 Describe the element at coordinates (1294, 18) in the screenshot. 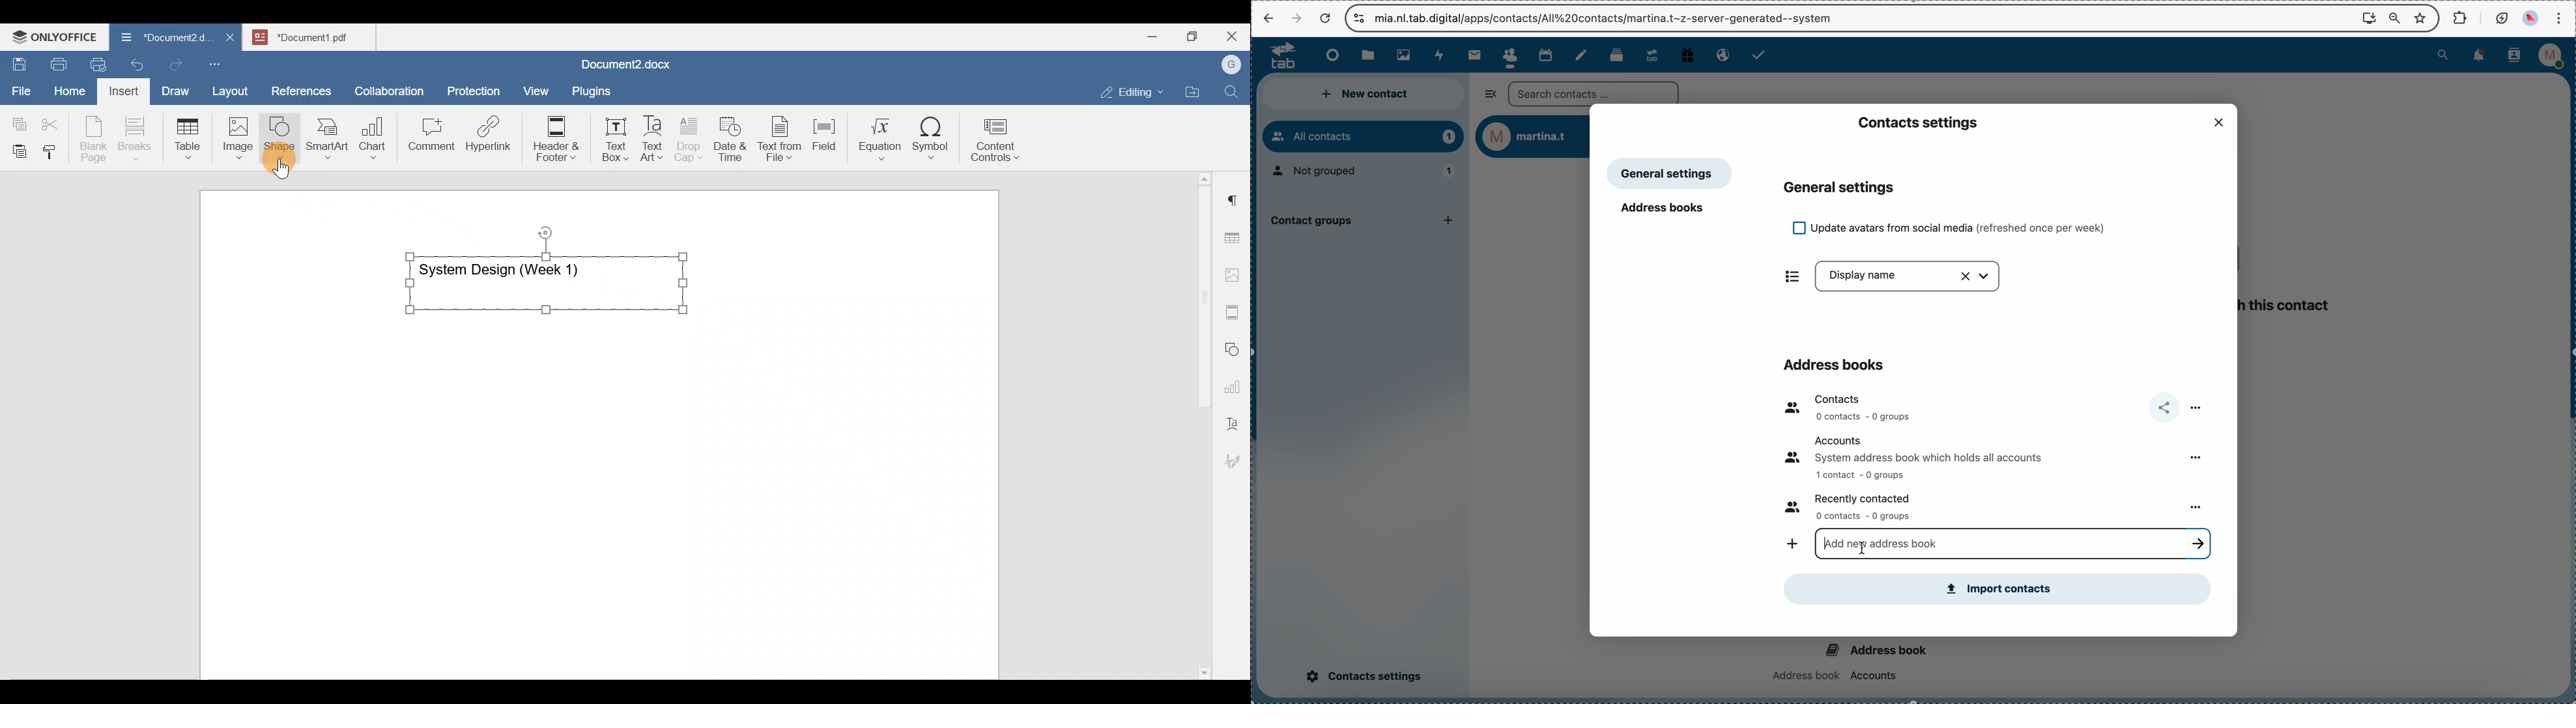

I see `navigate foward` at that location.